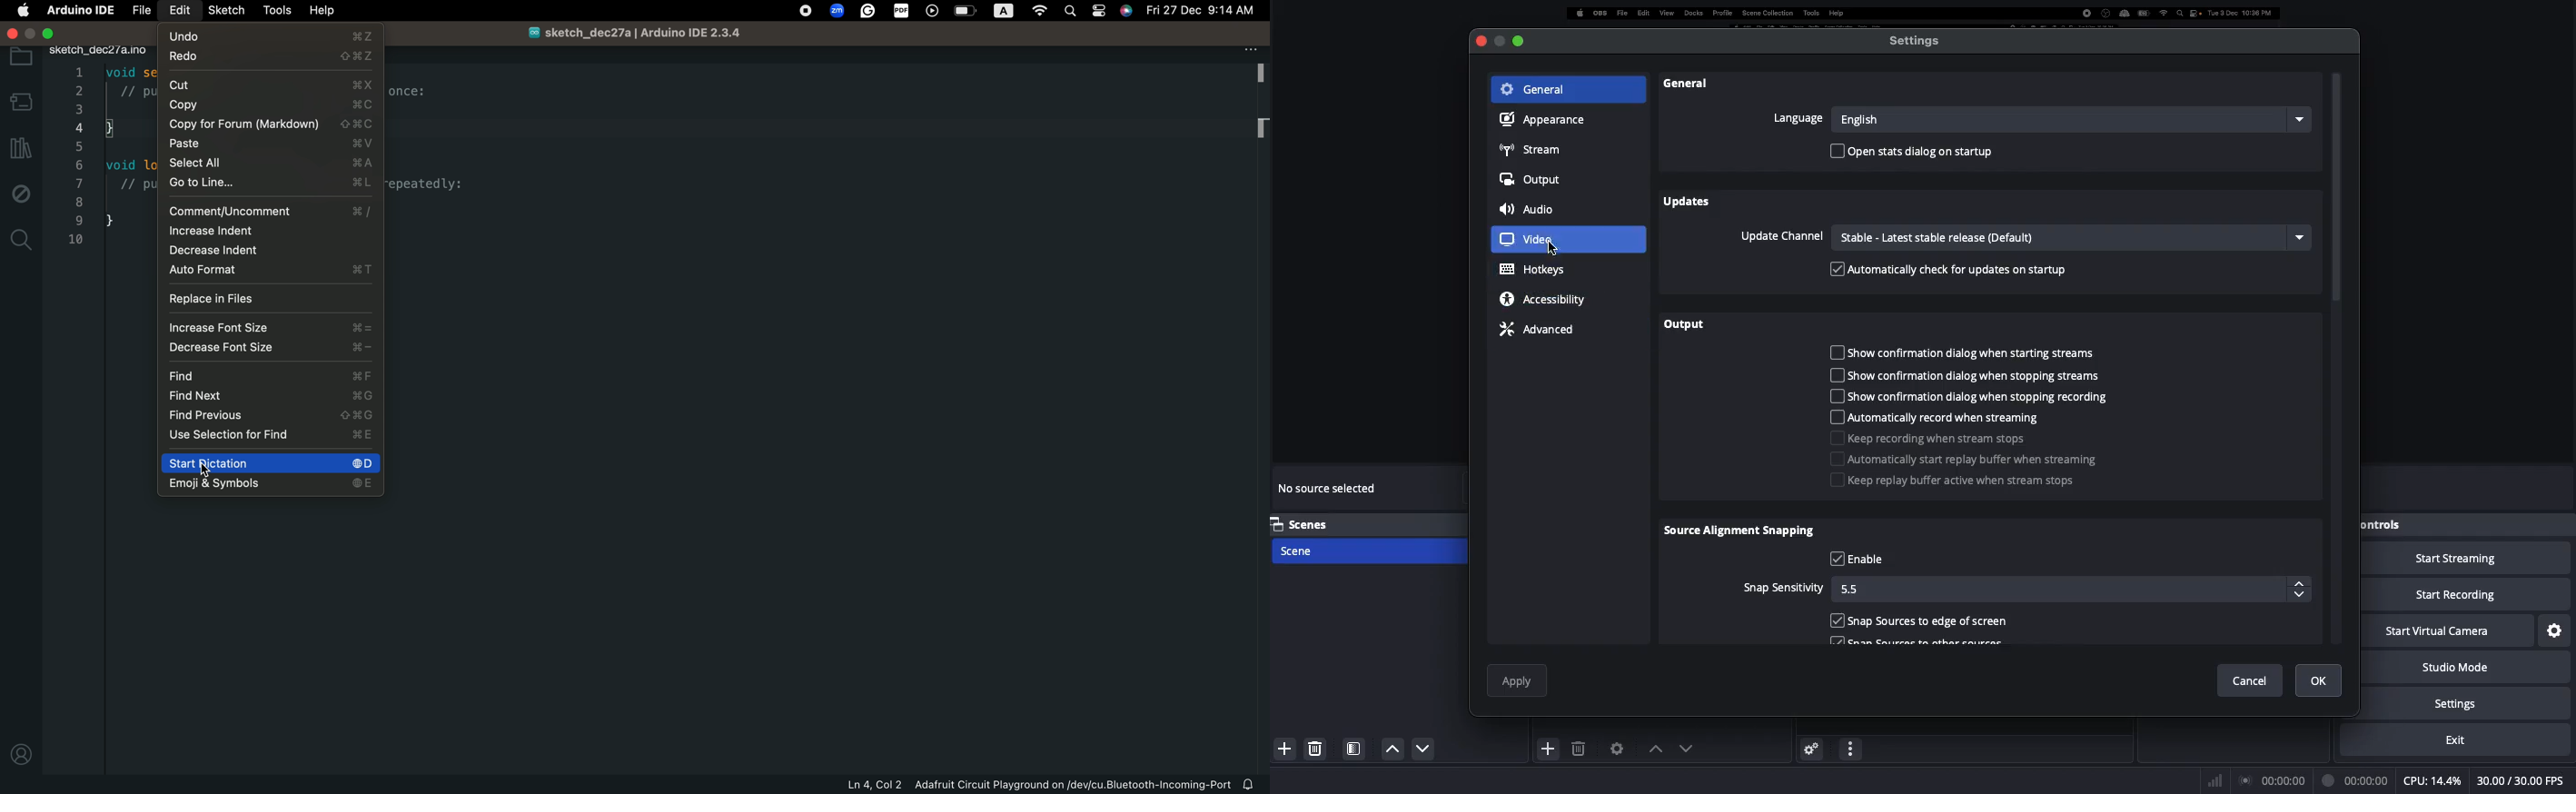 The image size is (2576, 812). What do you see at coordinates (1968, 460) in the screenshot?
I see `Replay buffer when streaming` at bounding box center [1968, 460].